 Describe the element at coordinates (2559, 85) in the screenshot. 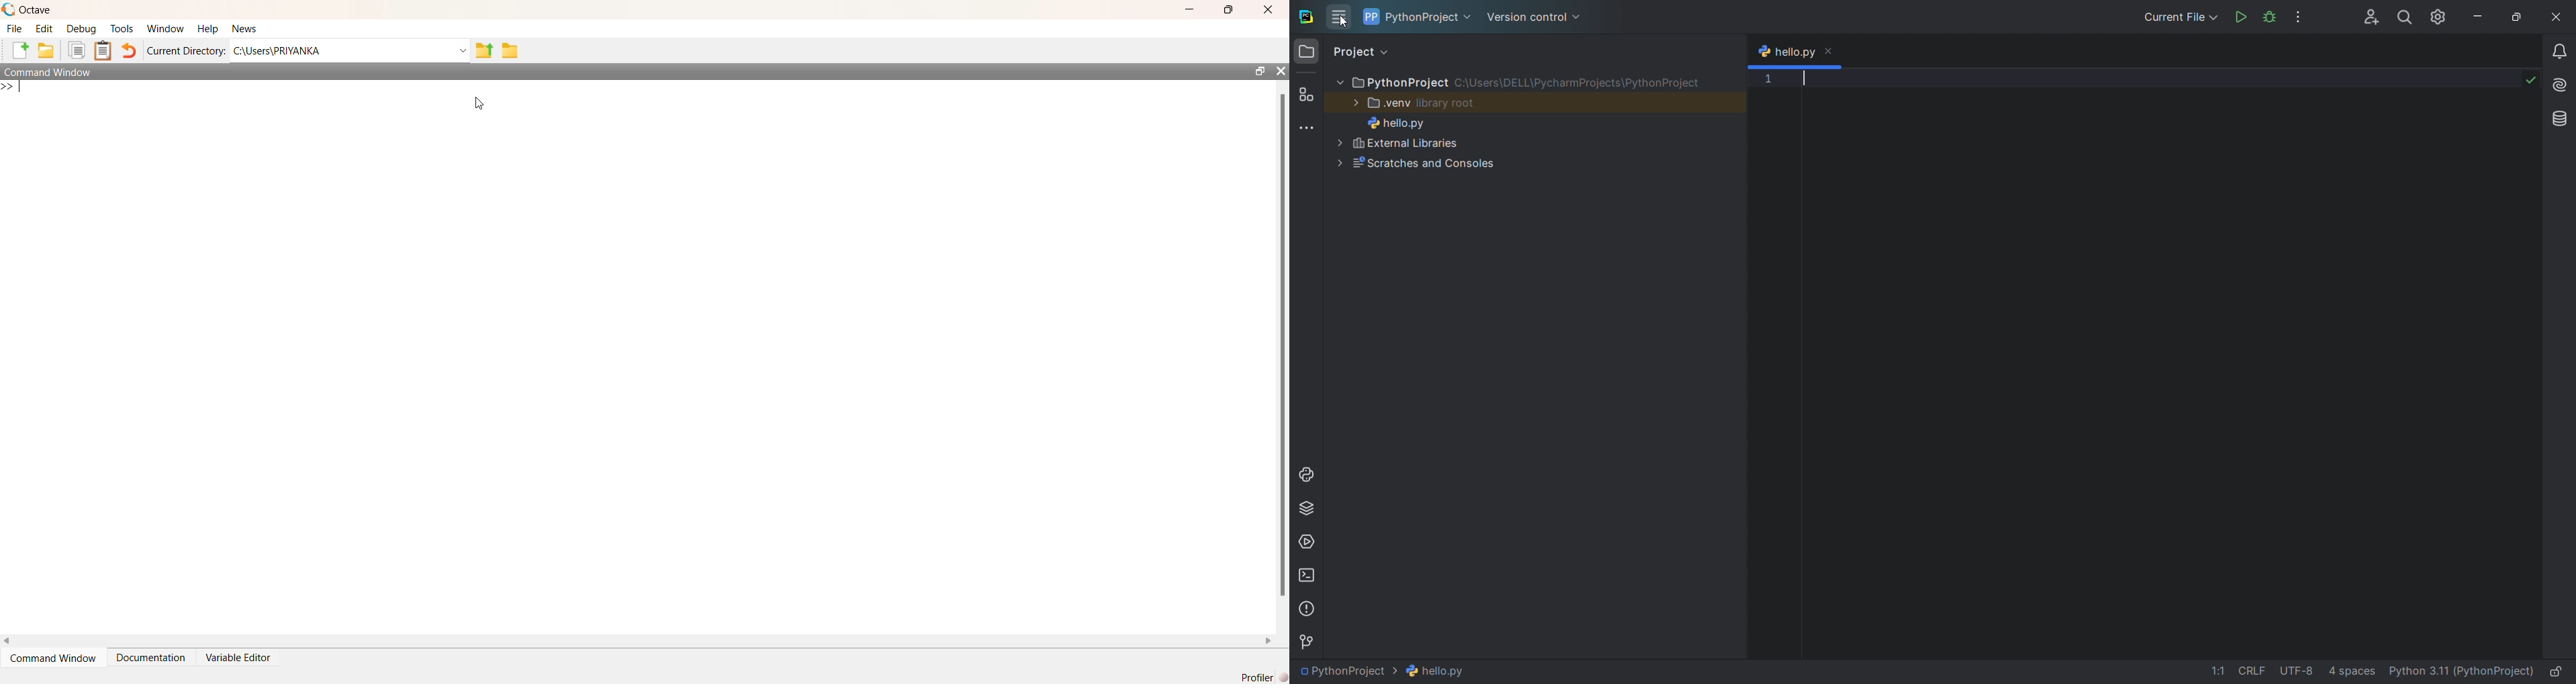

I see `ai assistant` at that location.